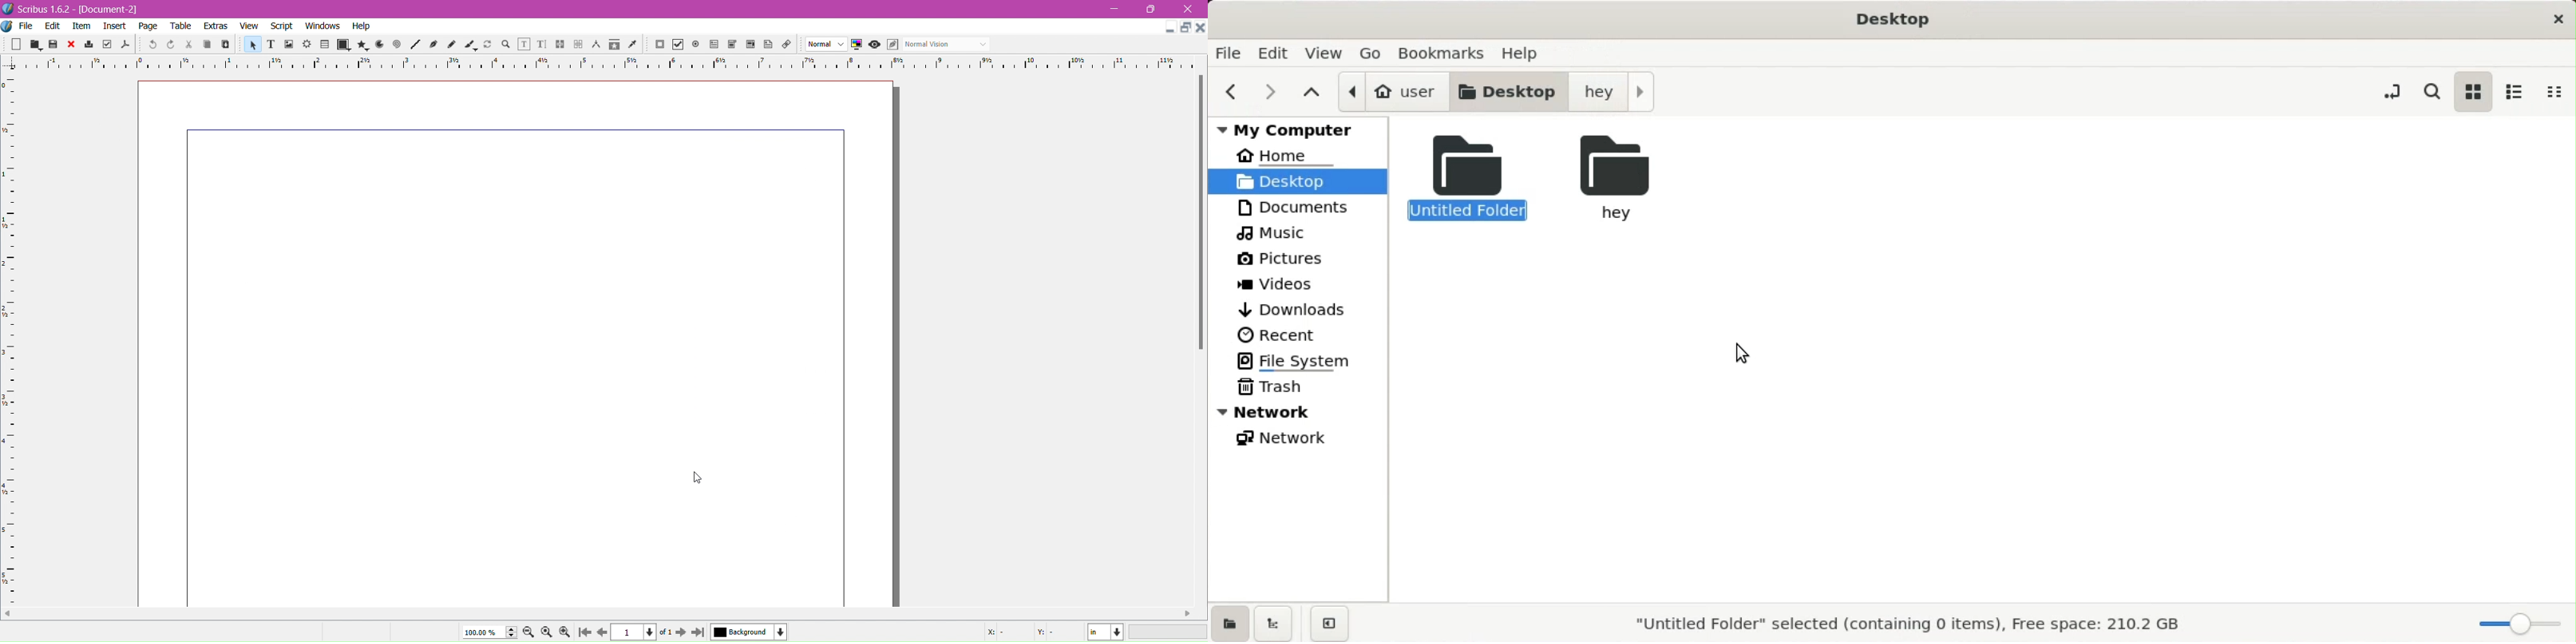  Describe the element at coordinates (451, 45) in the screenshot. I see `icon` at that location.